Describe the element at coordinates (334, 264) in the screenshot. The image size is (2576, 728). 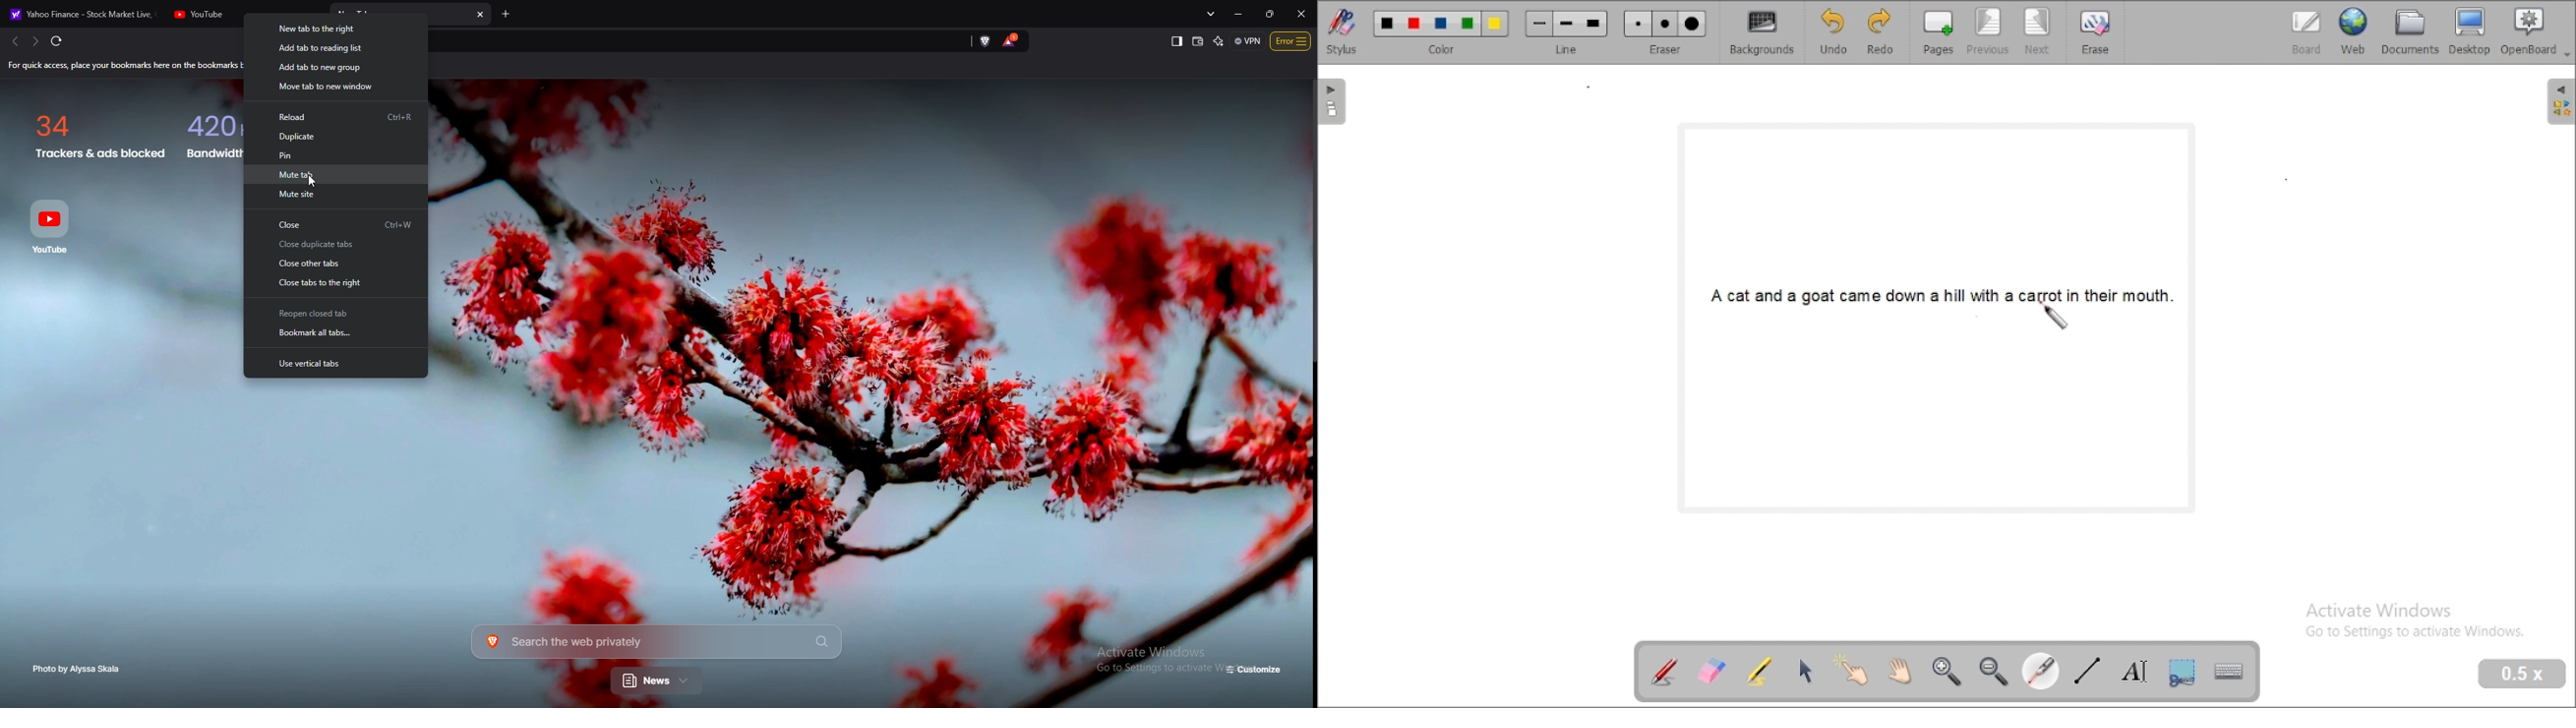
I see `close other tabs` at that location.